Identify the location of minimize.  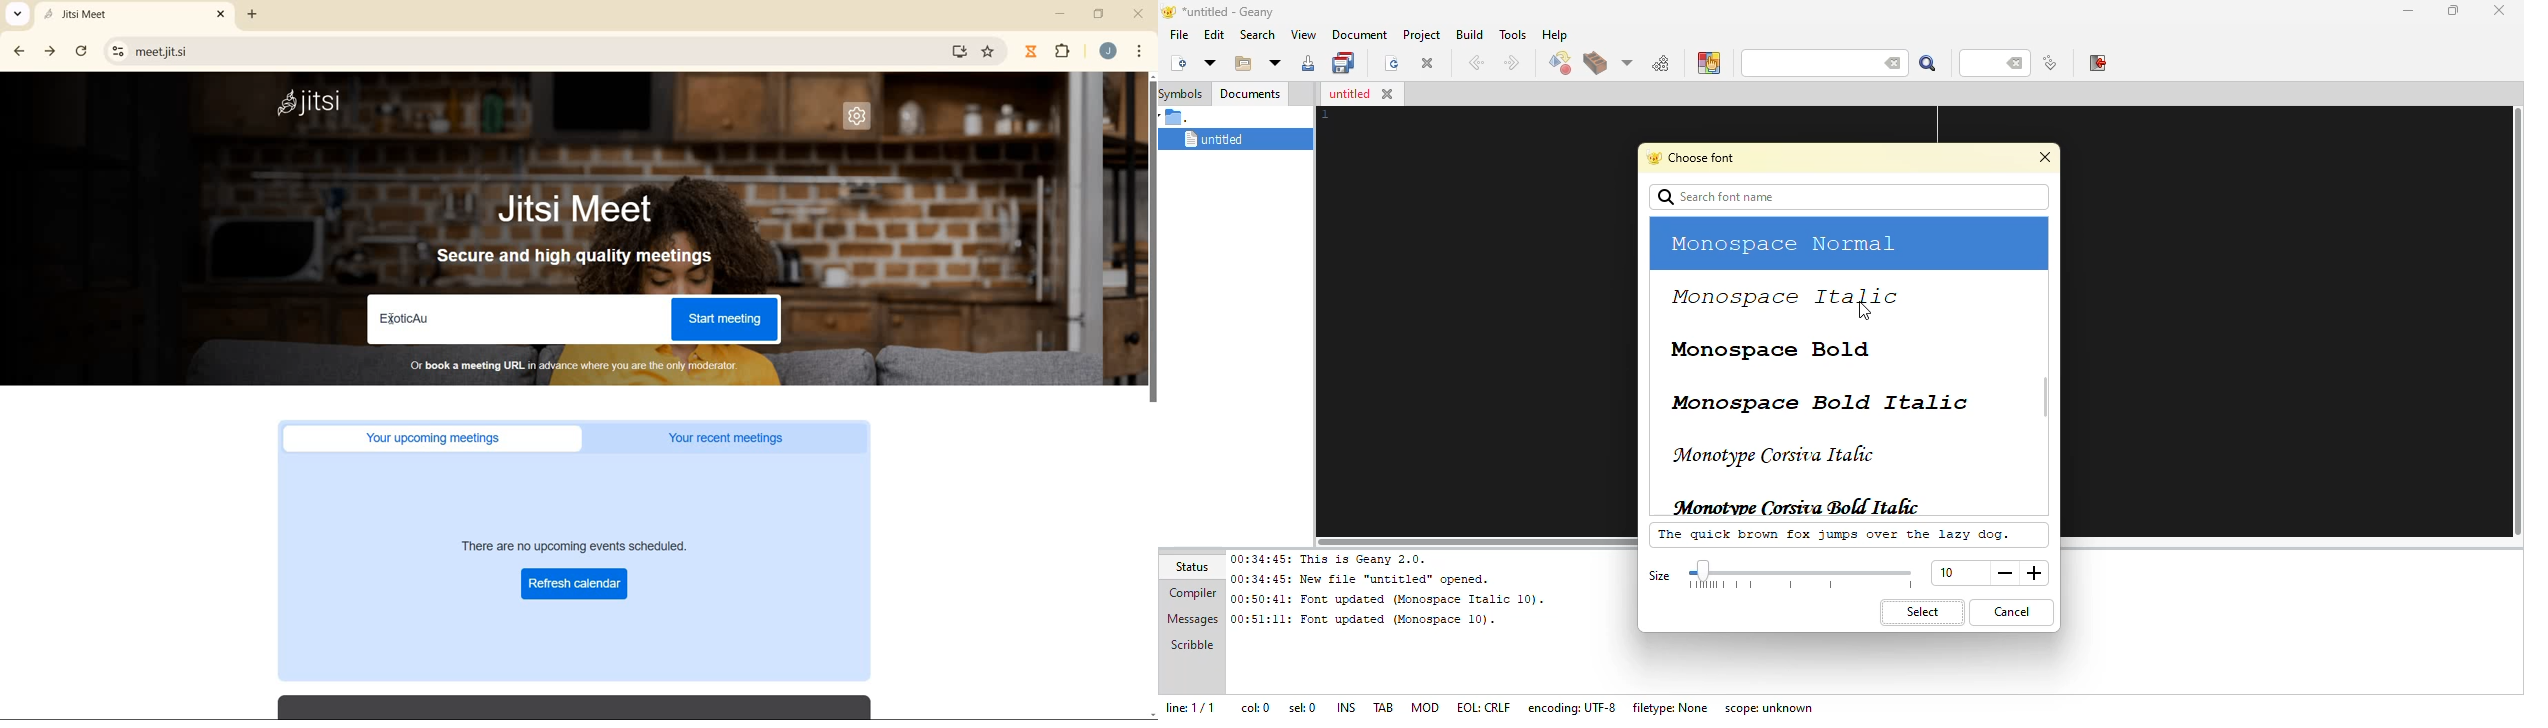
(2405, 10).